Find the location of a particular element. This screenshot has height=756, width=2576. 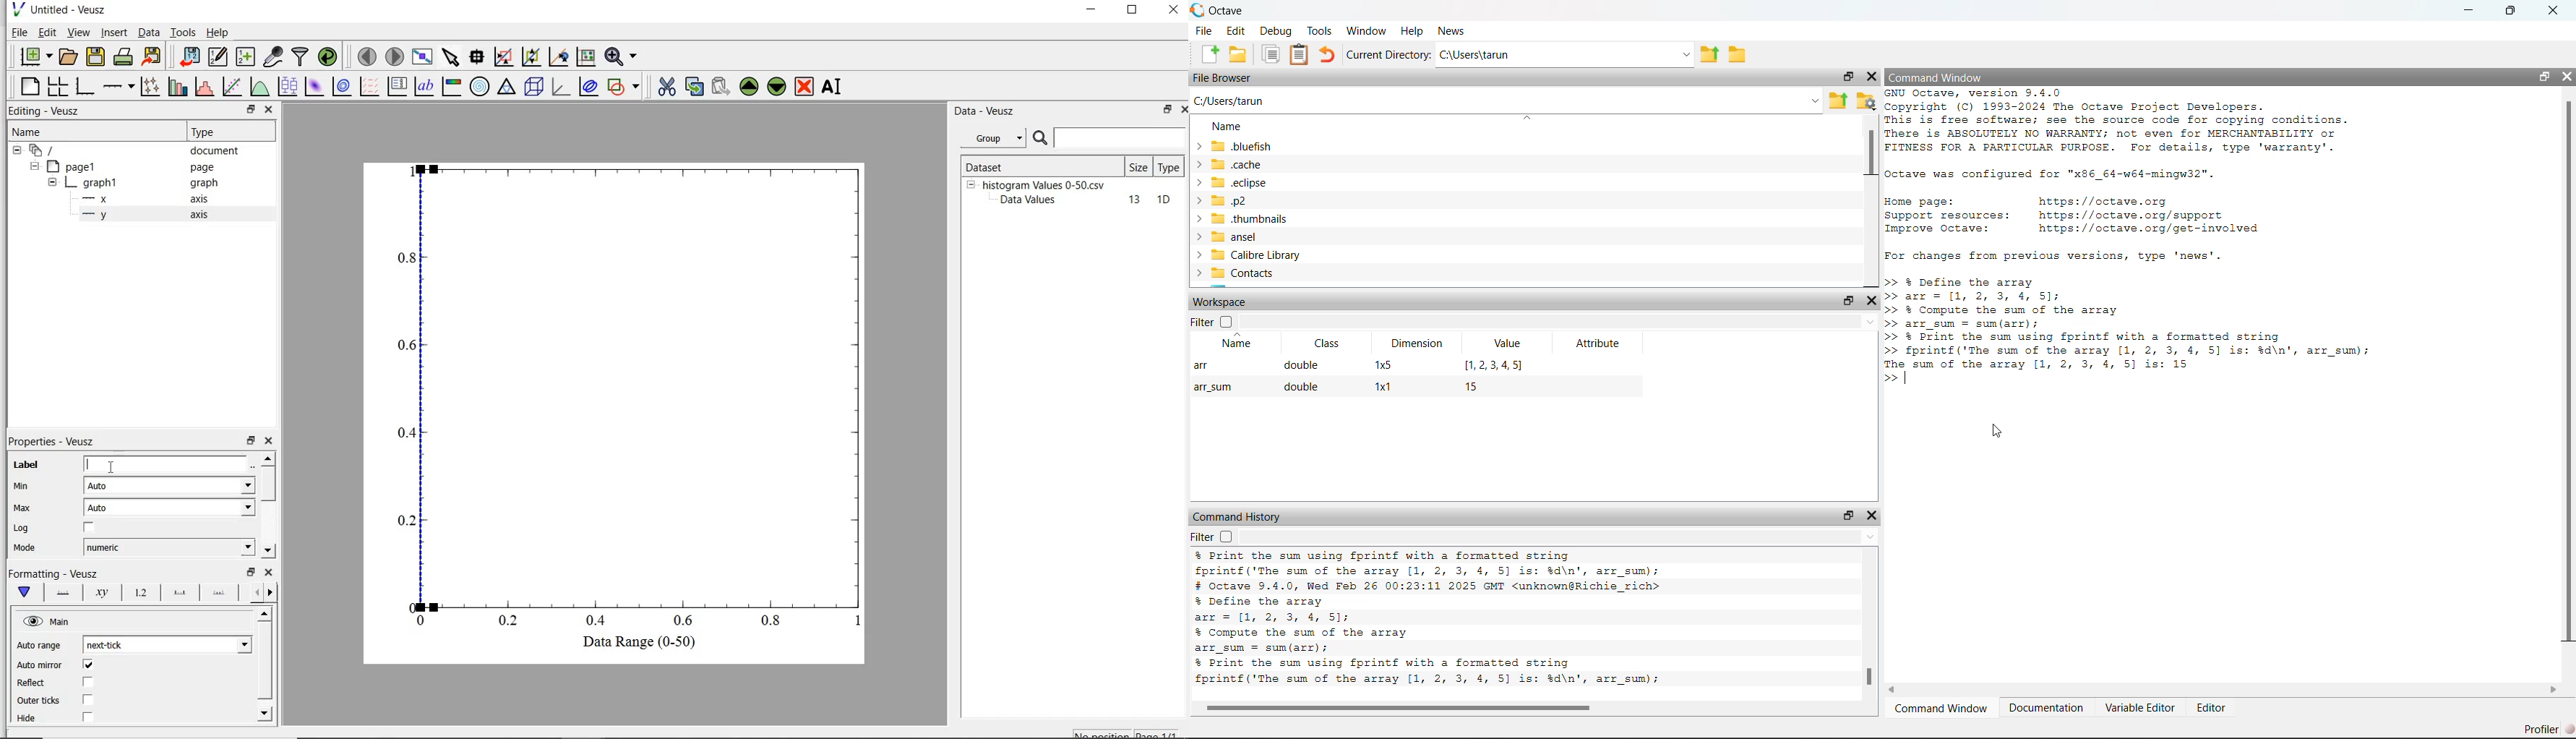

help is located at coordinates (220, 33).